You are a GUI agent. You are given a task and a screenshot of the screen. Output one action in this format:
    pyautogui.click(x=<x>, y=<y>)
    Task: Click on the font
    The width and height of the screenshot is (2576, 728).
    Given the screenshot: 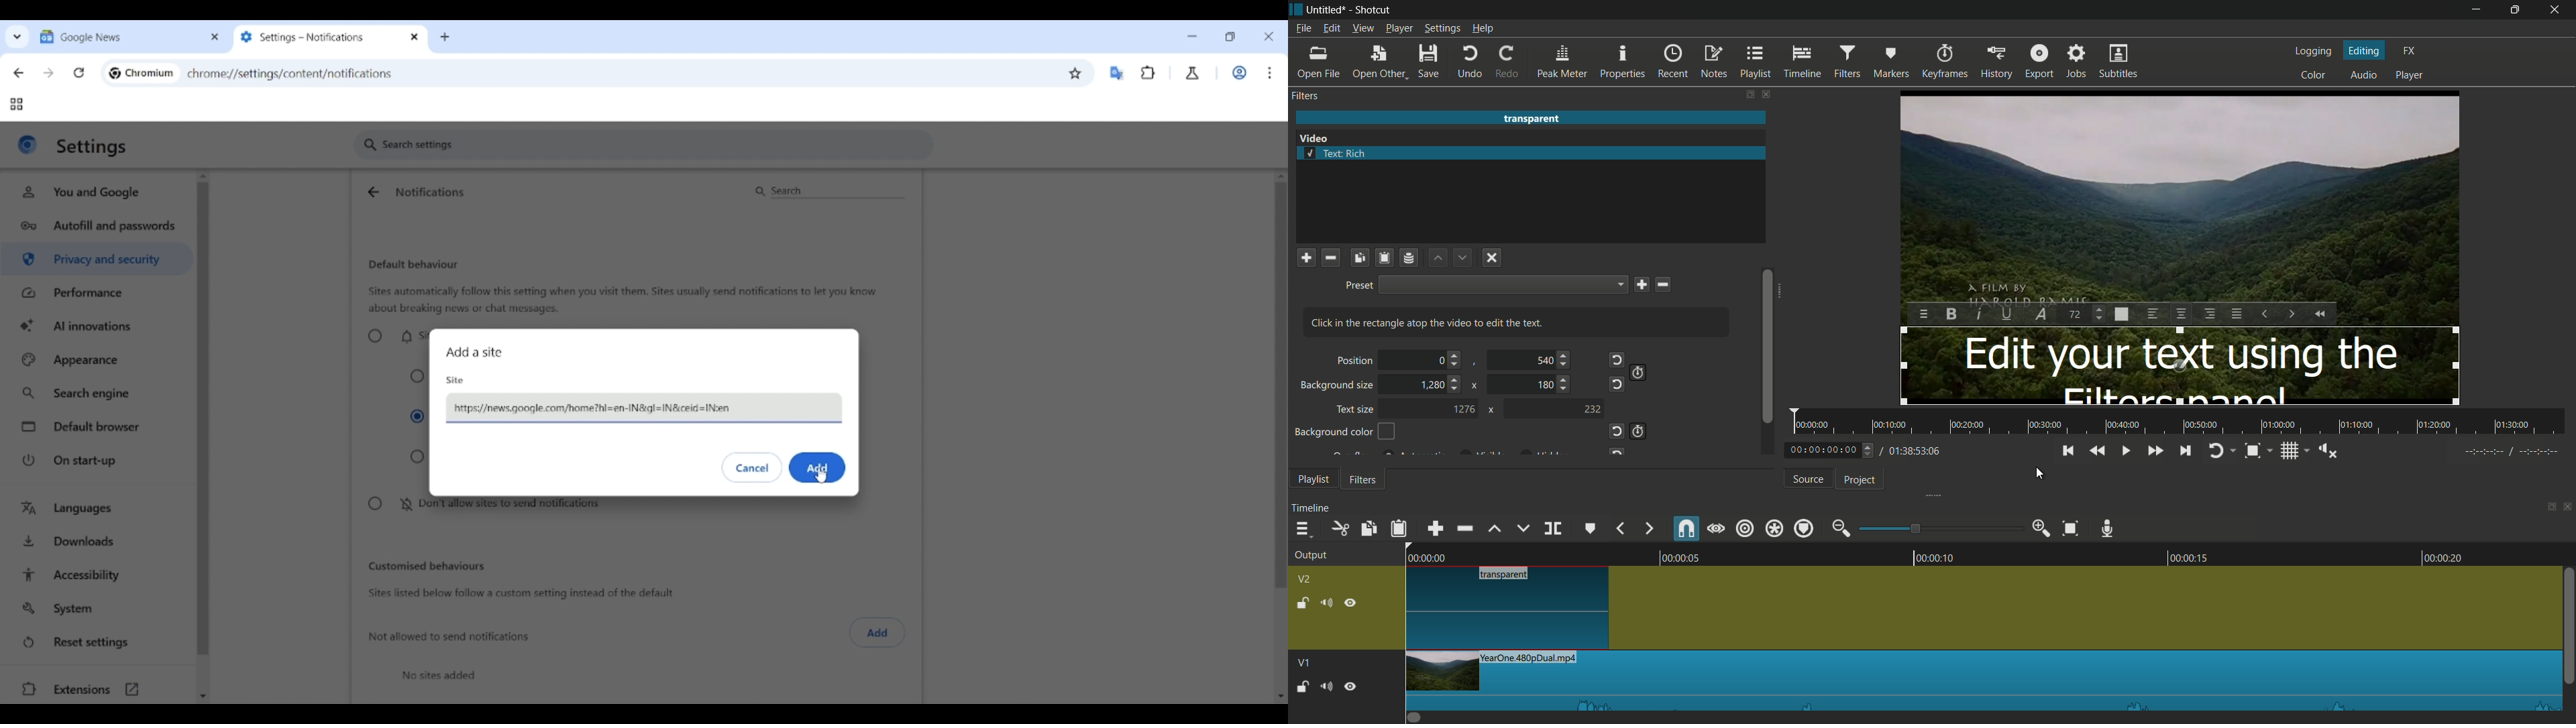 What is the action you would take?
    pyautogui.click(x=2040, y=313)
    